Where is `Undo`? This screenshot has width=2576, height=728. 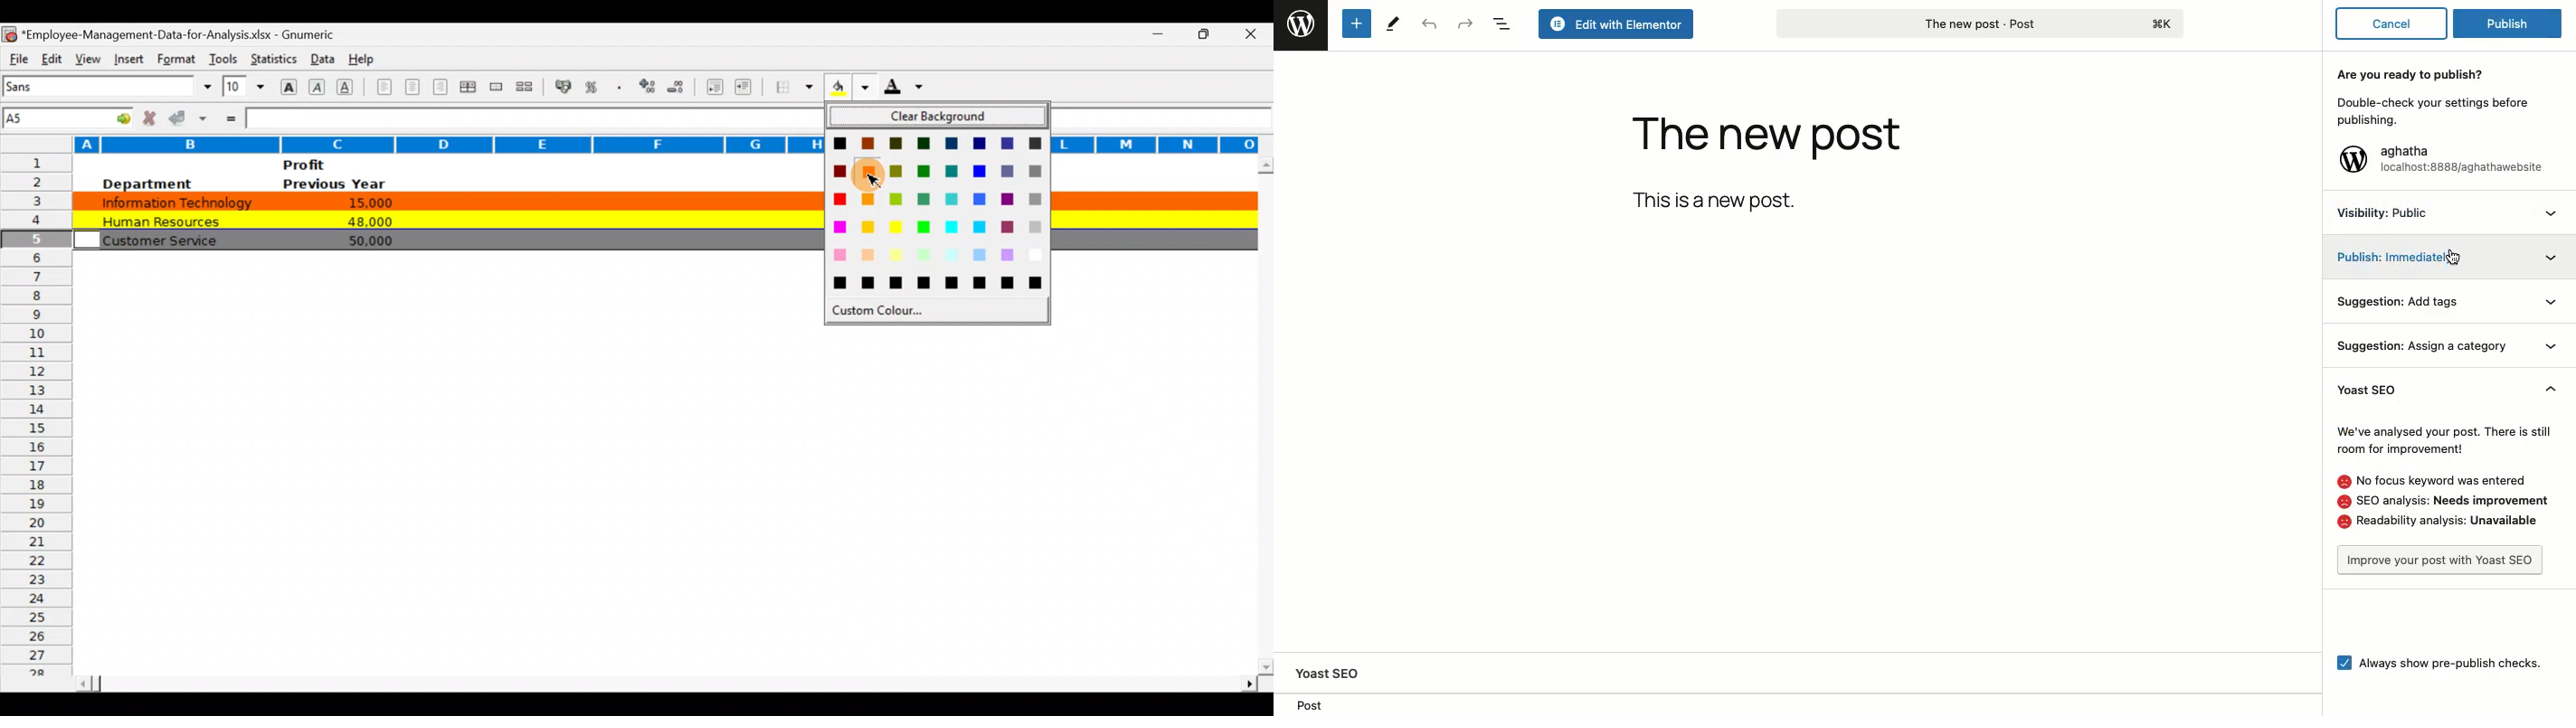 Undo is located at coordinates (1429, 24).